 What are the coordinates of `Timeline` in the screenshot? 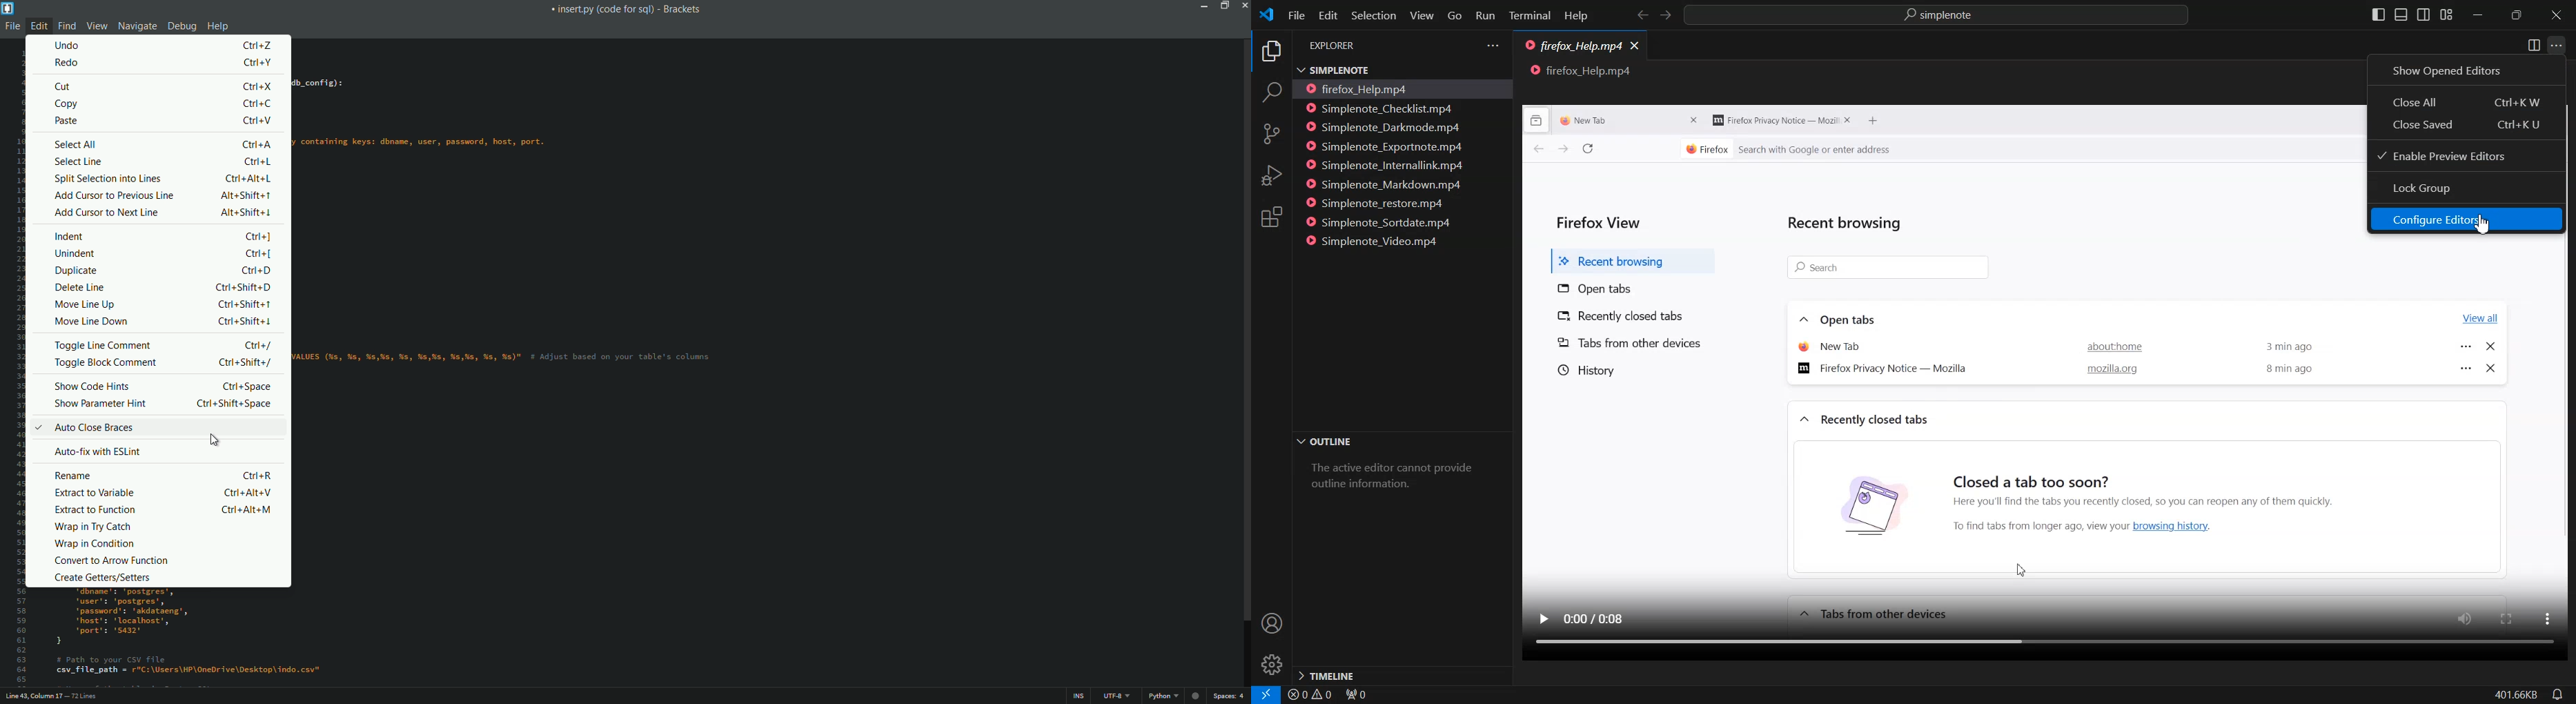 It's located at (1401, 674).